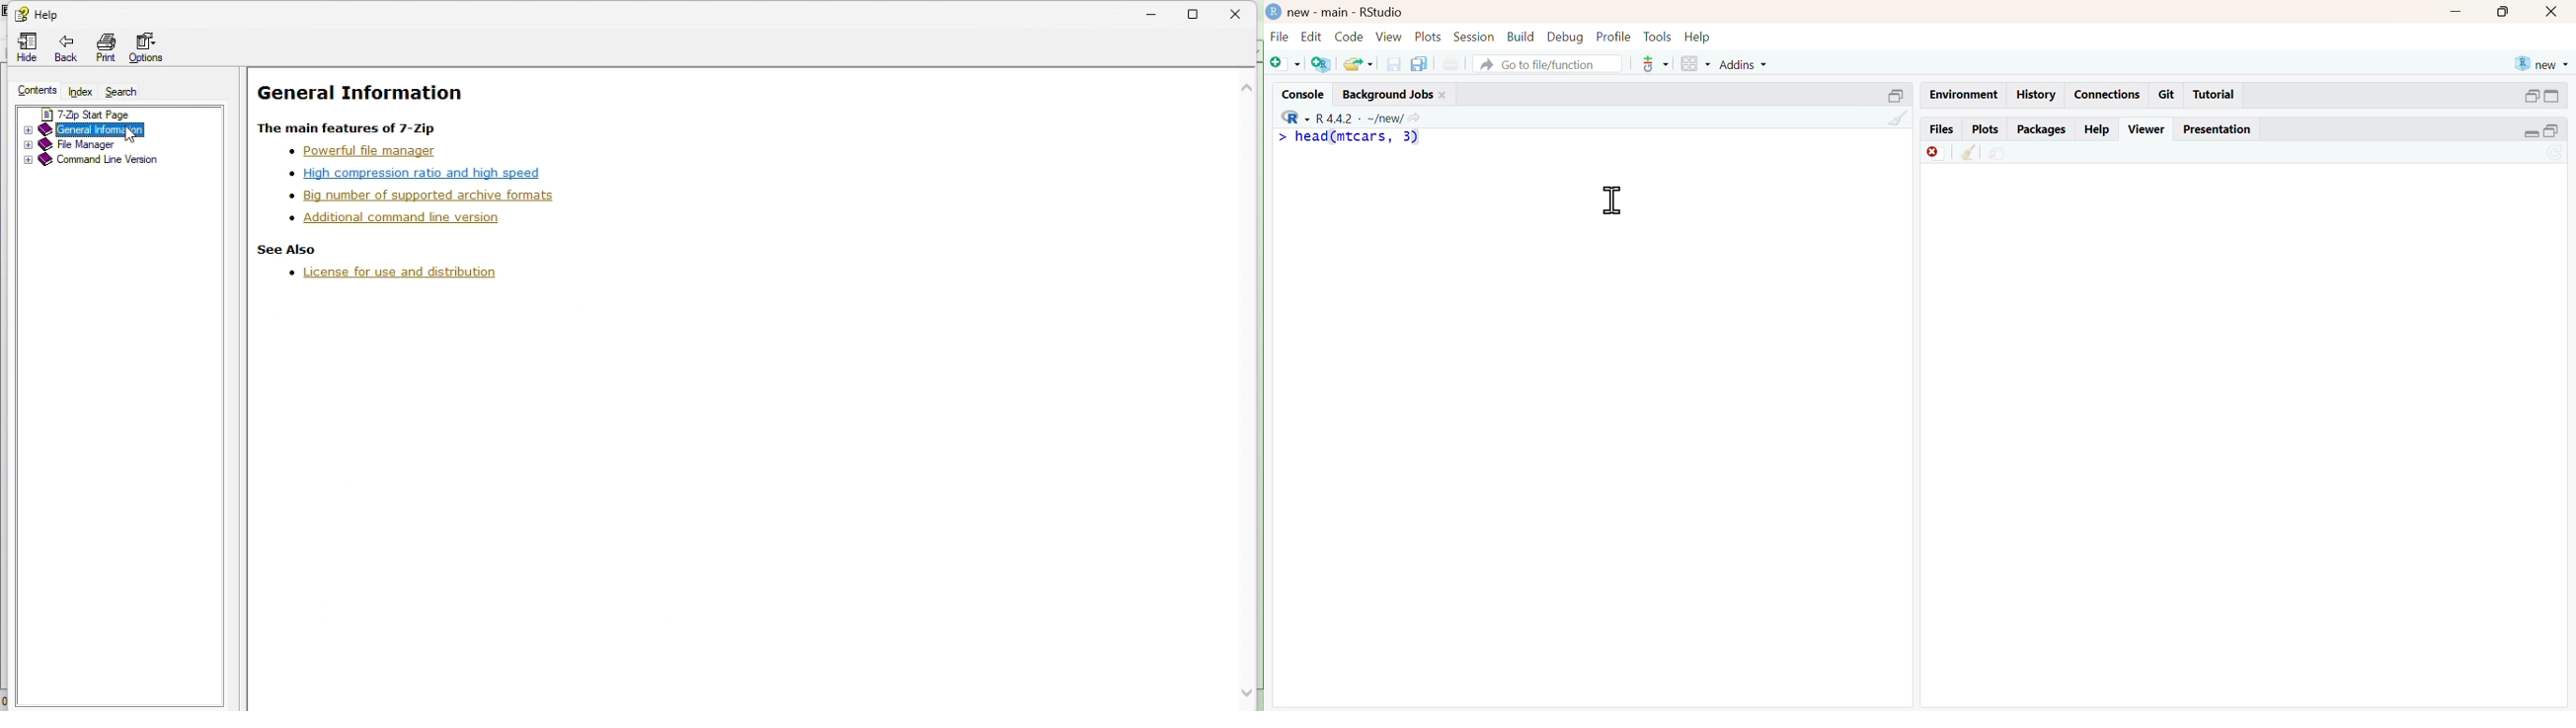 The height and width of the screenshot is (728, 2576). What do you see at coordinates (1611, 35) in the screenshot?
I see `Profile` at bounding box center [1611, 35].